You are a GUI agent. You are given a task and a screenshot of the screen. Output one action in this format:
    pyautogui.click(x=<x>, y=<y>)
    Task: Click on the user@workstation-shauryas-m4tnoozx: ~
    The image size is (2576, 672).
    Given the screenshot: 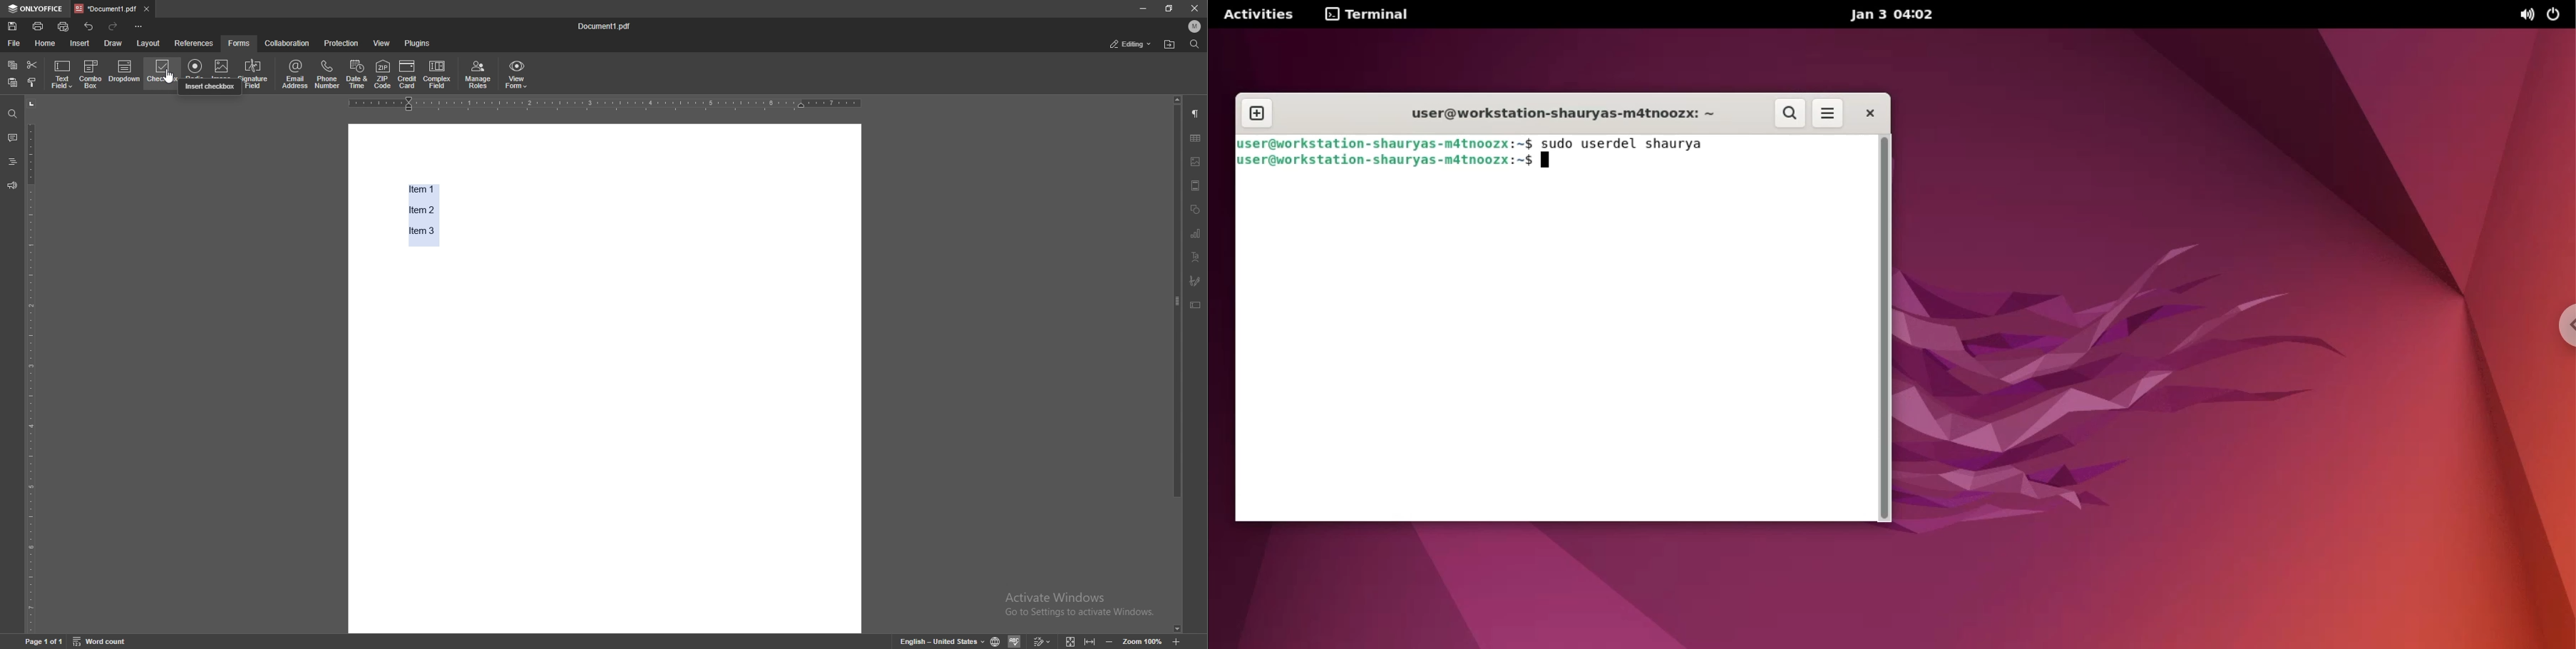 What is the action you would take?
    pyautogui.click(x=1565, y=113)
    